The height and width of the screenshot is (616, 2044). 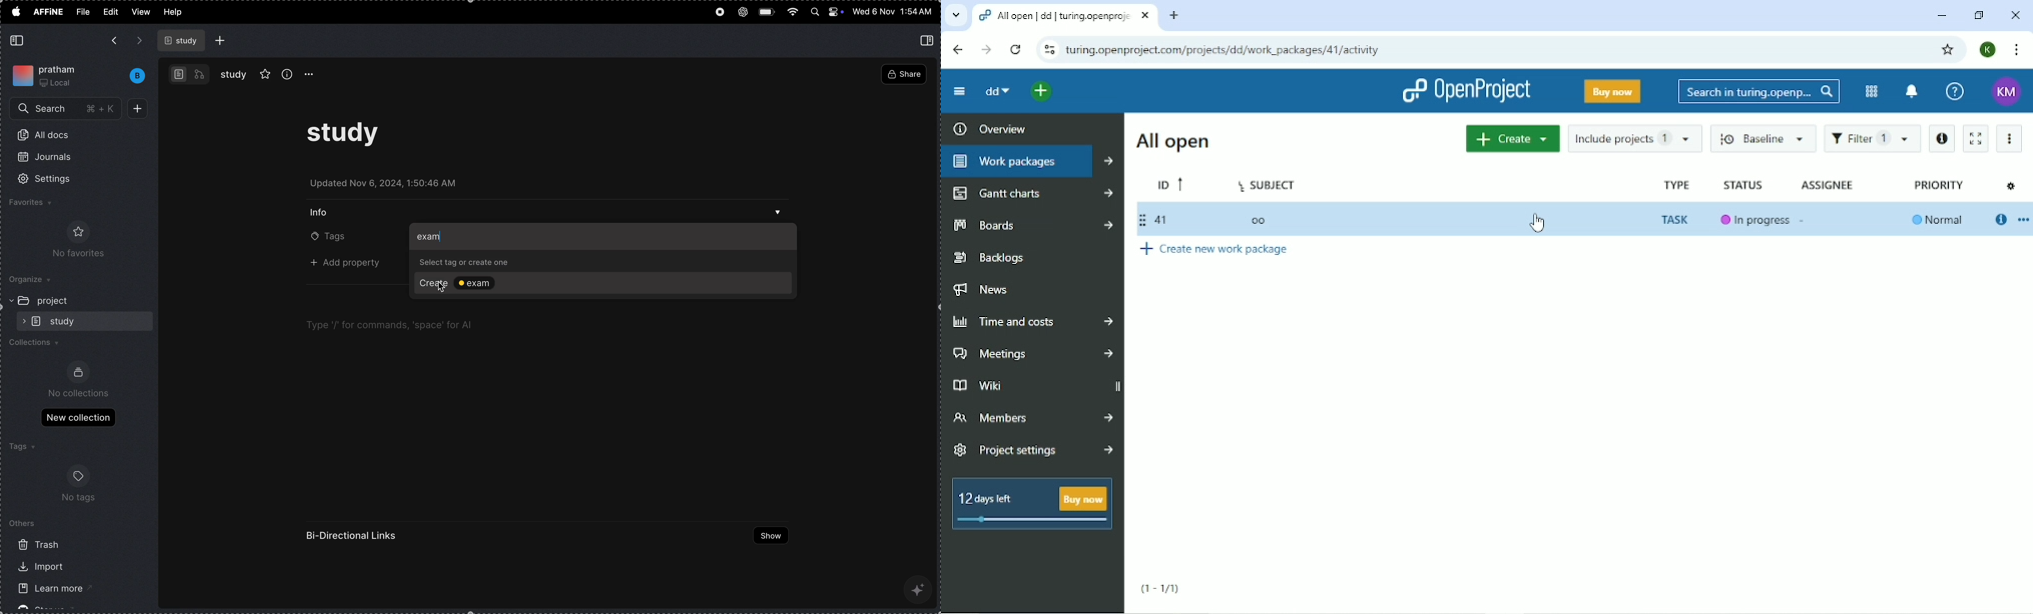 What do you see at coordinates (1873, 138) in the screenshot?
I see `Filter 1` at bounding box center [1873, 138].